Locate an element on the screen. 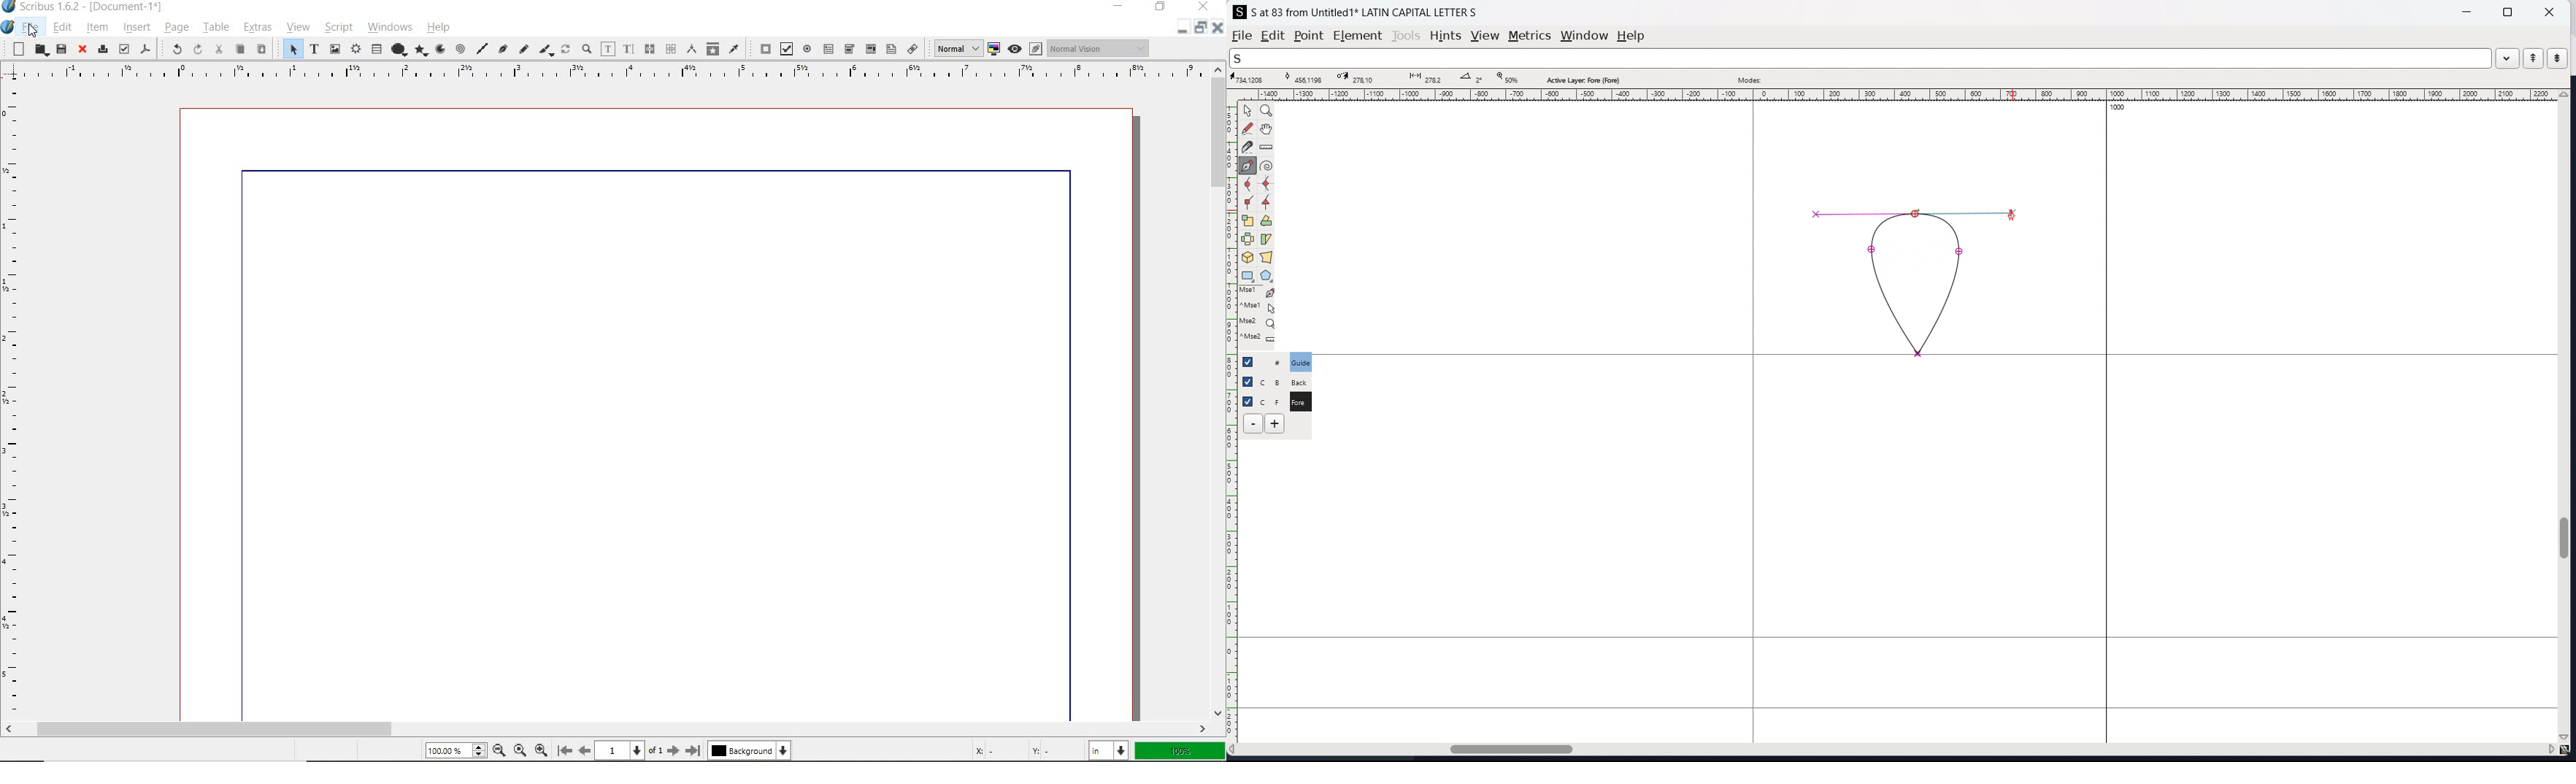  selection toggle is located at coordinates (1249, 400).